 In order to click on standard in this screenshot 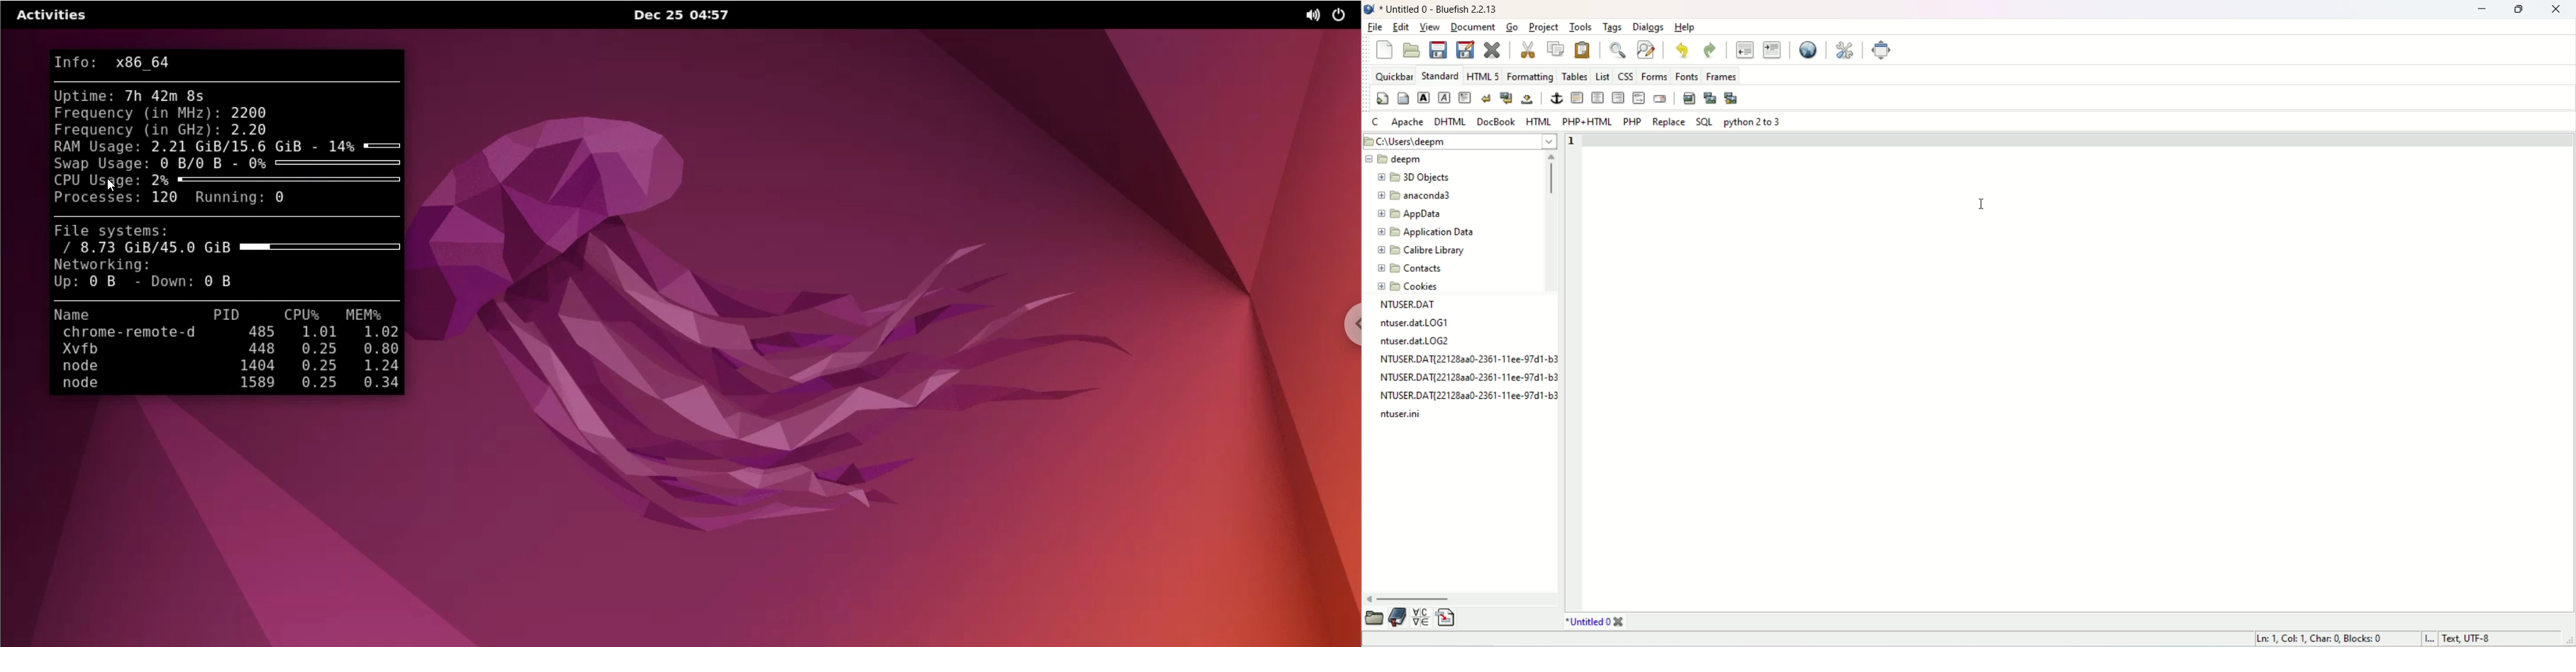, I will do `click(1440, 76)`.